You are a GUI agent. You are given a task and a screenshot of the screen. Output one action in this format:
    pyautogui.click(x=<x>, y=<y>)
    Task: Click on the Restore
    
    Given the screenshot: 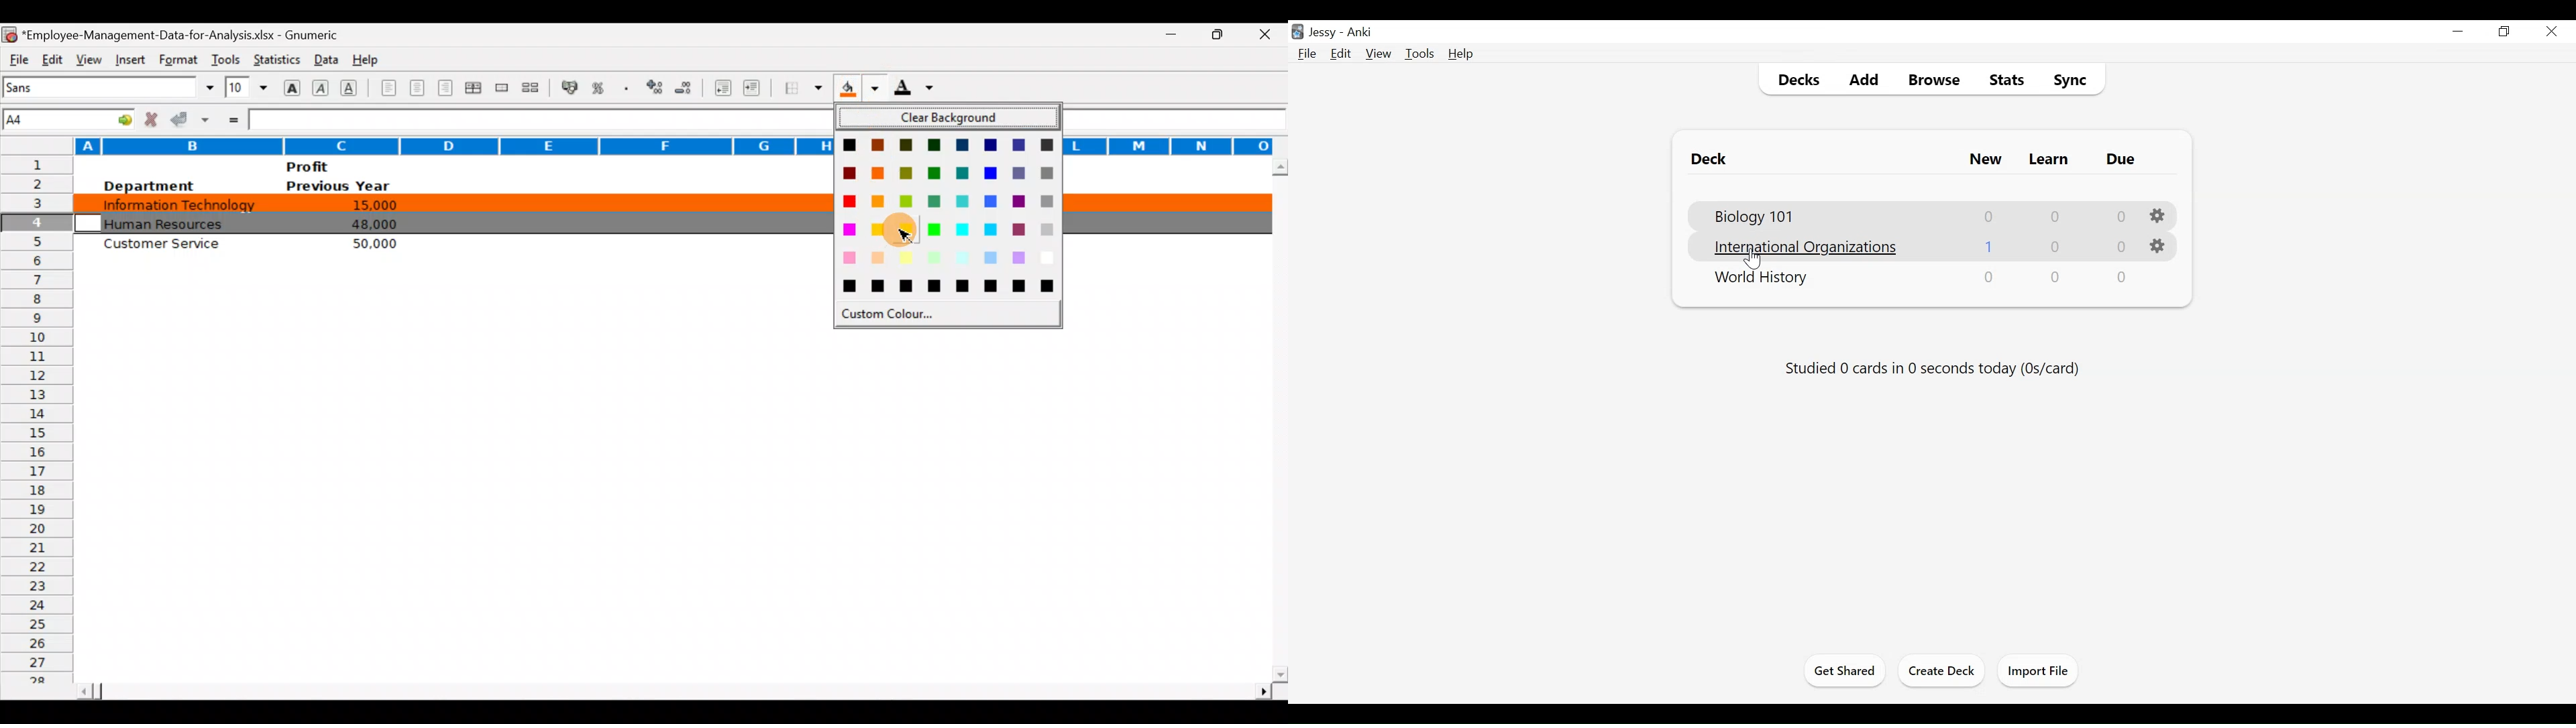 What is the action you would take?
    pyautogui.click(x=2506, y=31)
    